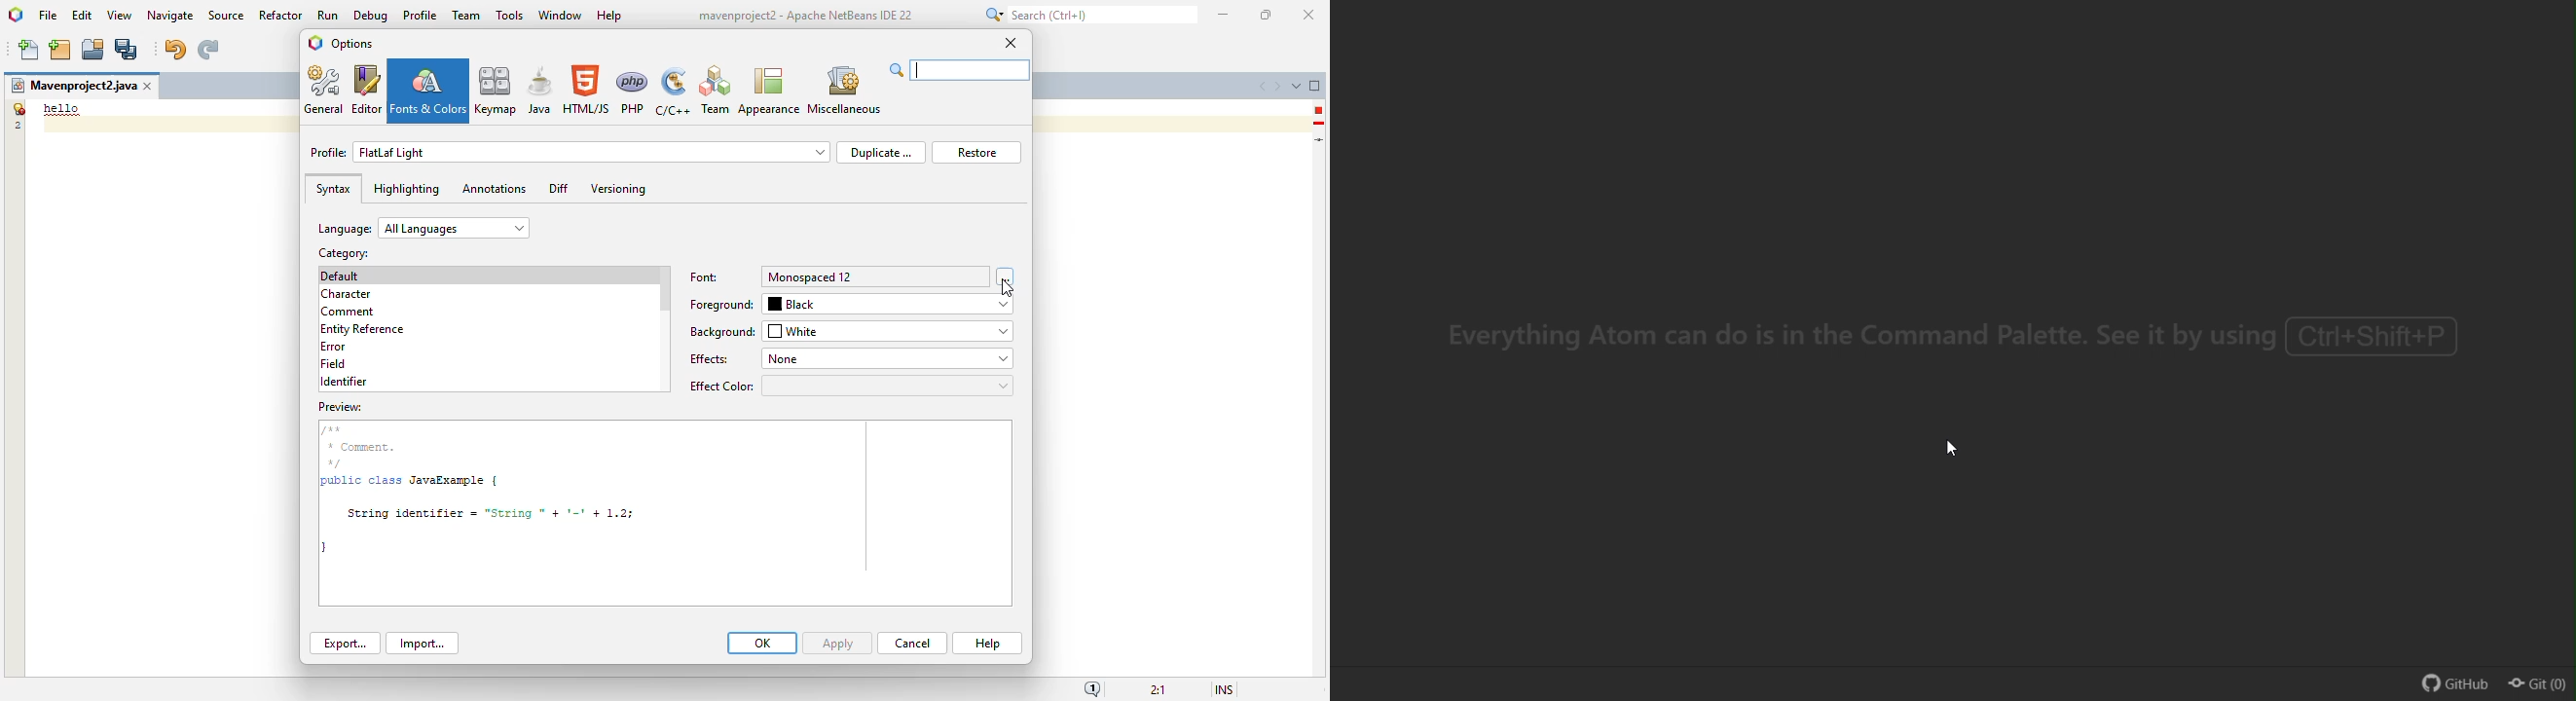 The image size is (2576, 728). What do you see at coordinates (561, 15) in the screenshot?
I see `window` at bounding box center [561, 15].